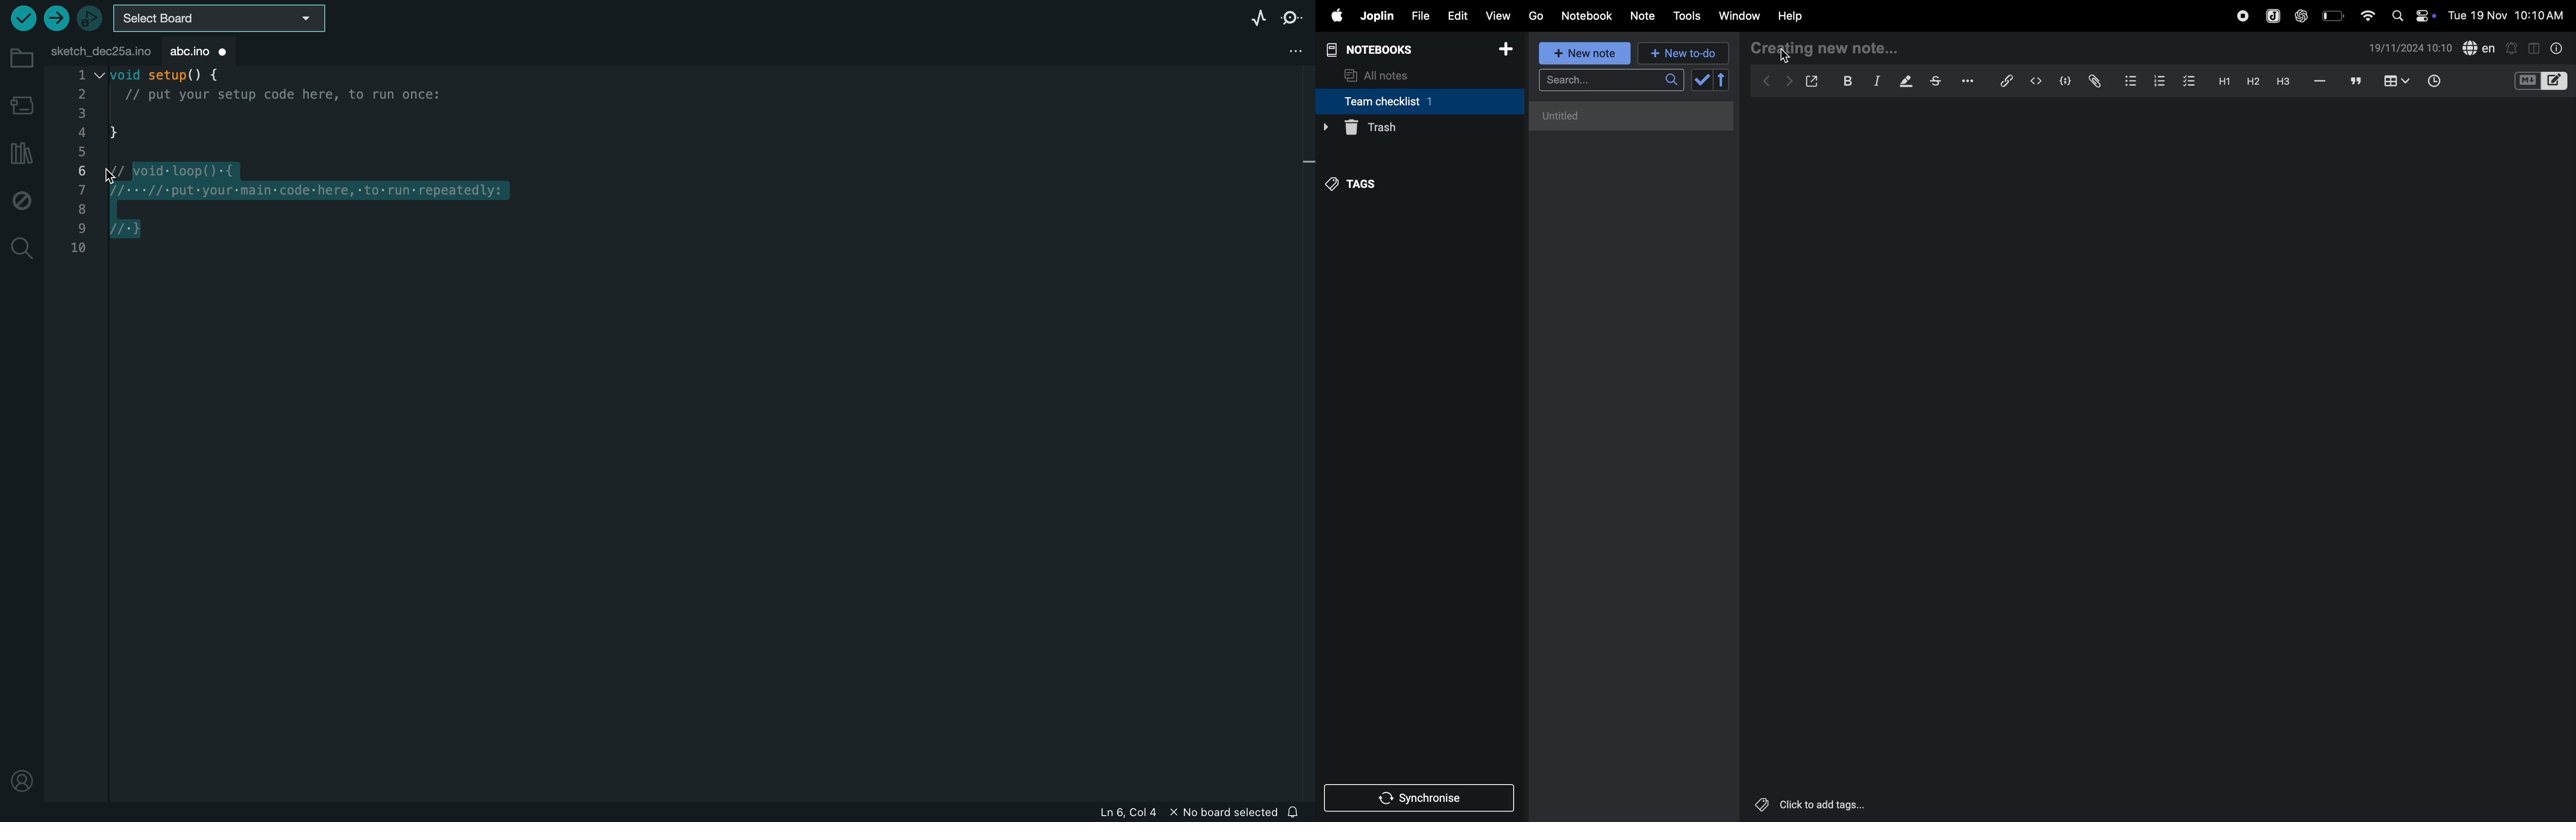 The height and width of the screenshot is (840, 2576). I want to click on info, so click(2554, 48).